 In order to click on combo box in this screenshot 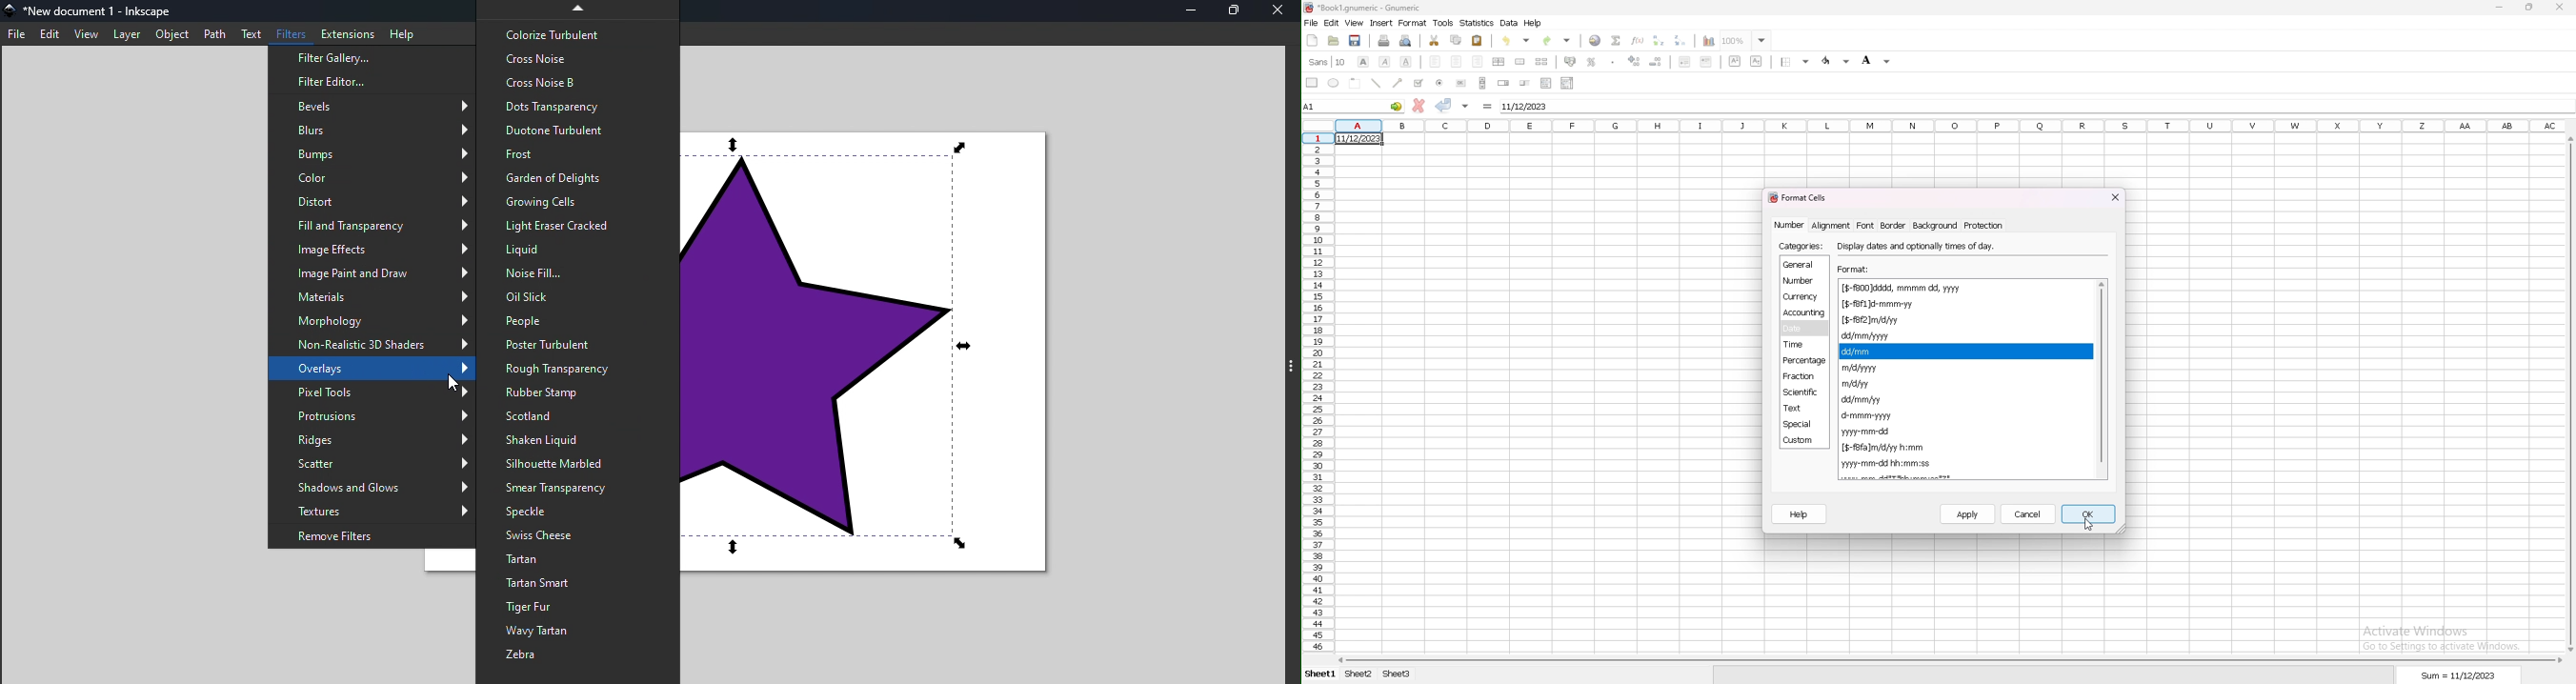, I will do `click(1568, 83)`.